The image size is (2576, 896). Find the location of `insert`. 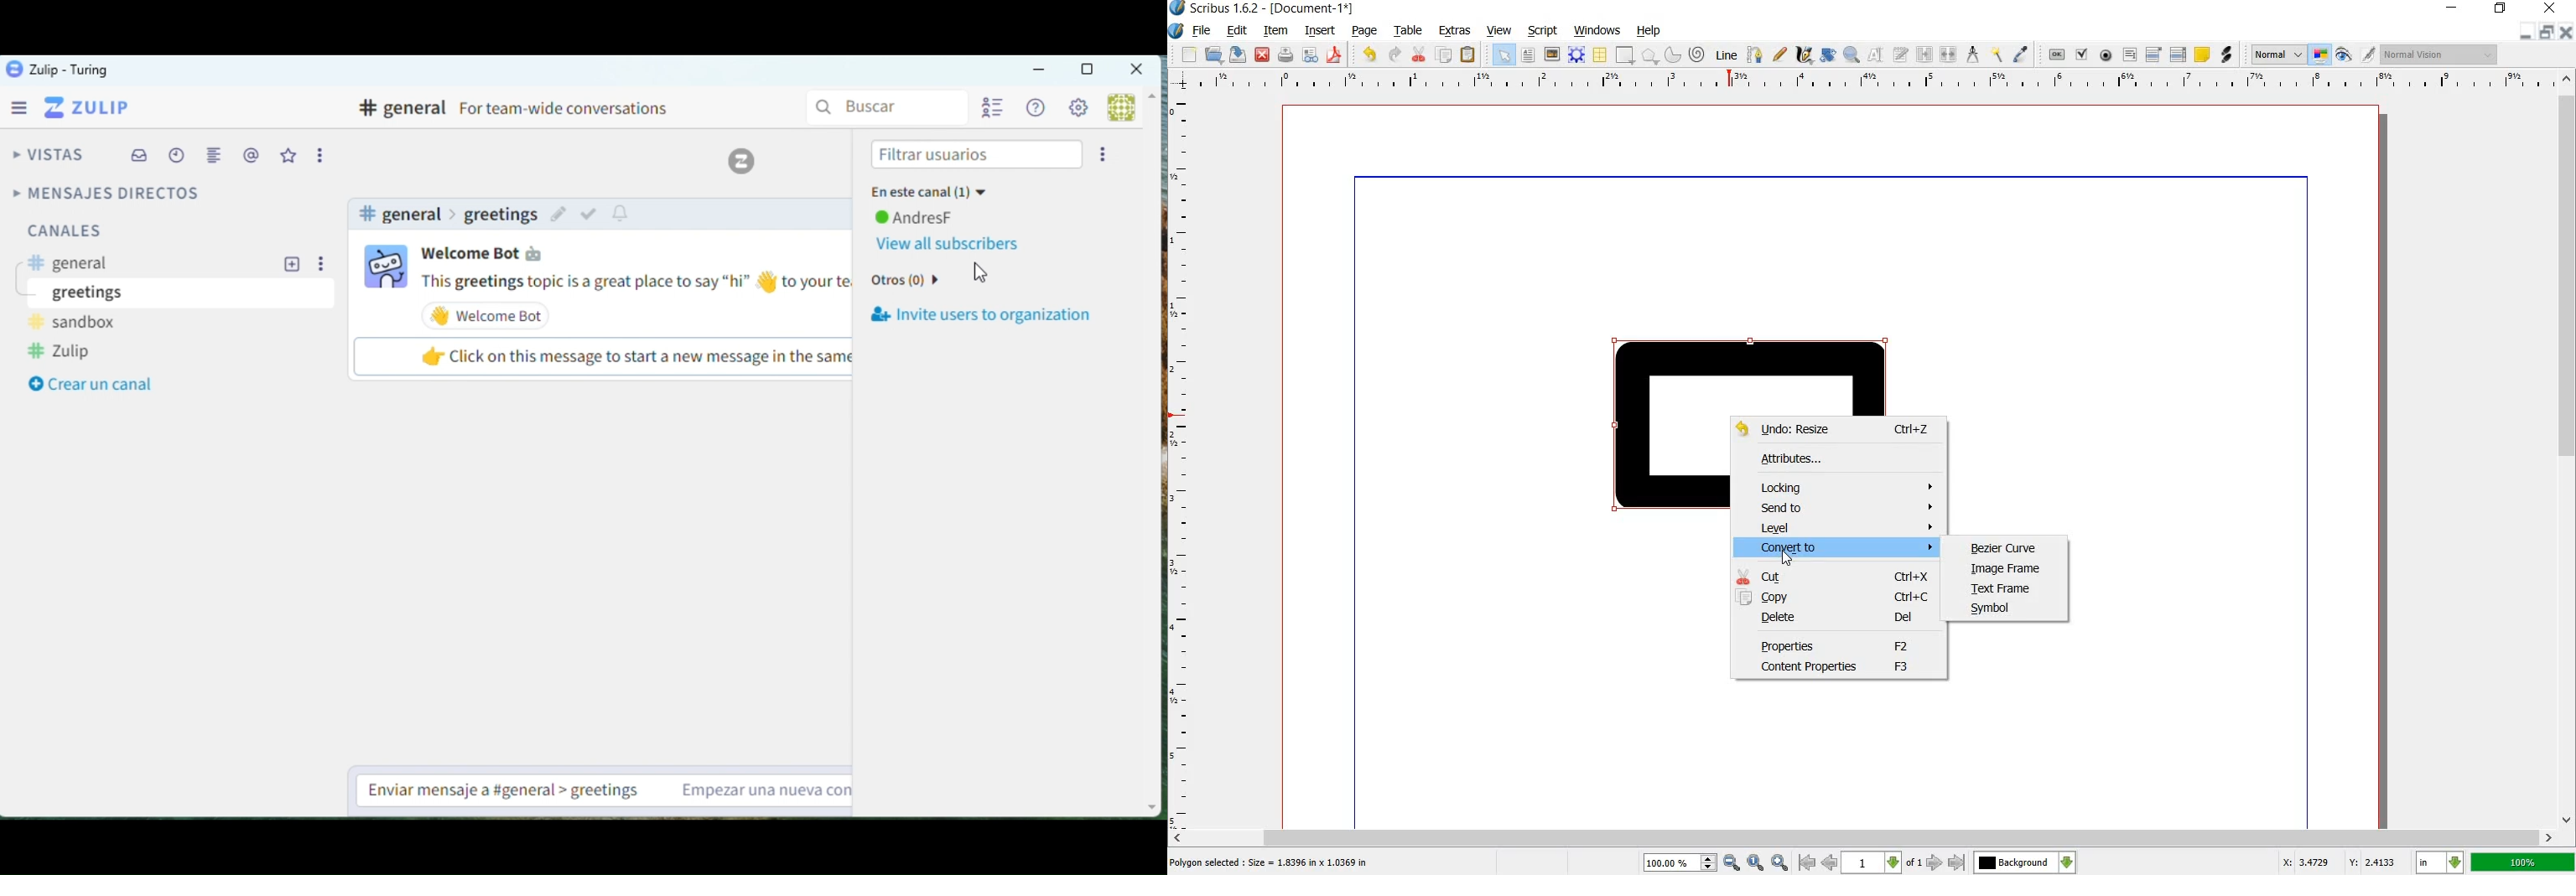

insert is located at coordinates (1321, 32).